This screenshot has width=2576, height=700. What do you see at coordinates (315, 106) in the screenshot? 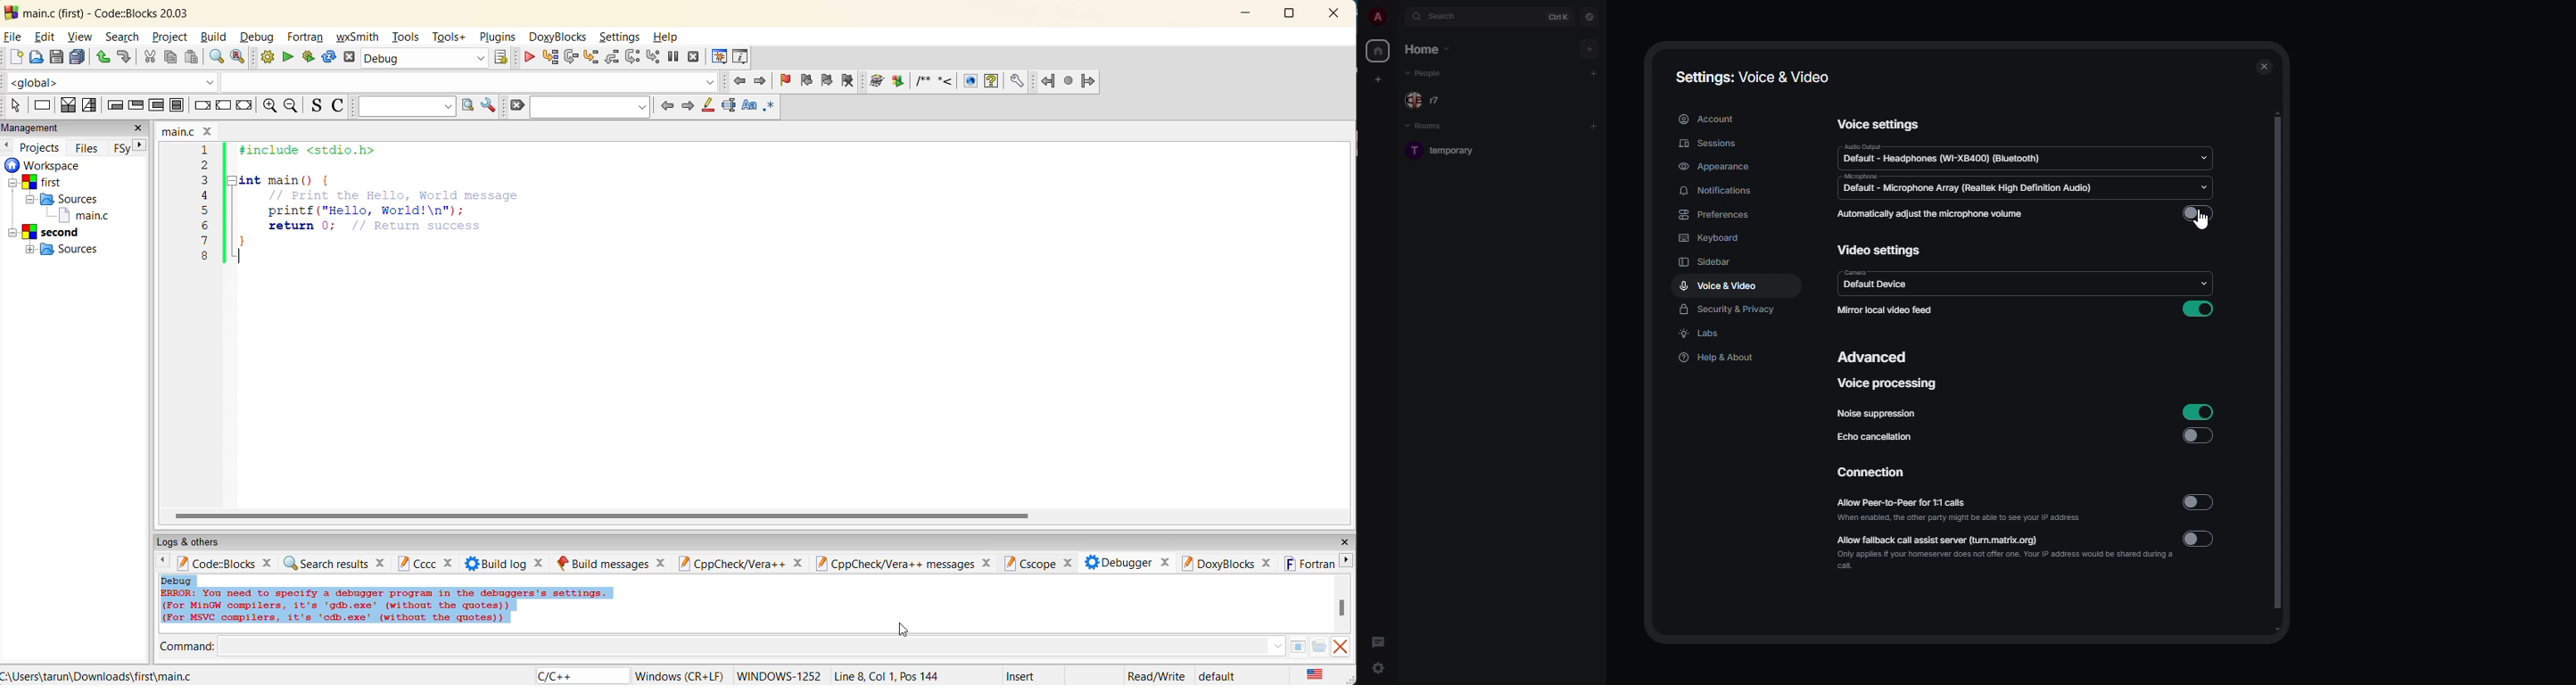
I see `toggle source` at bounding box center [315, 106].